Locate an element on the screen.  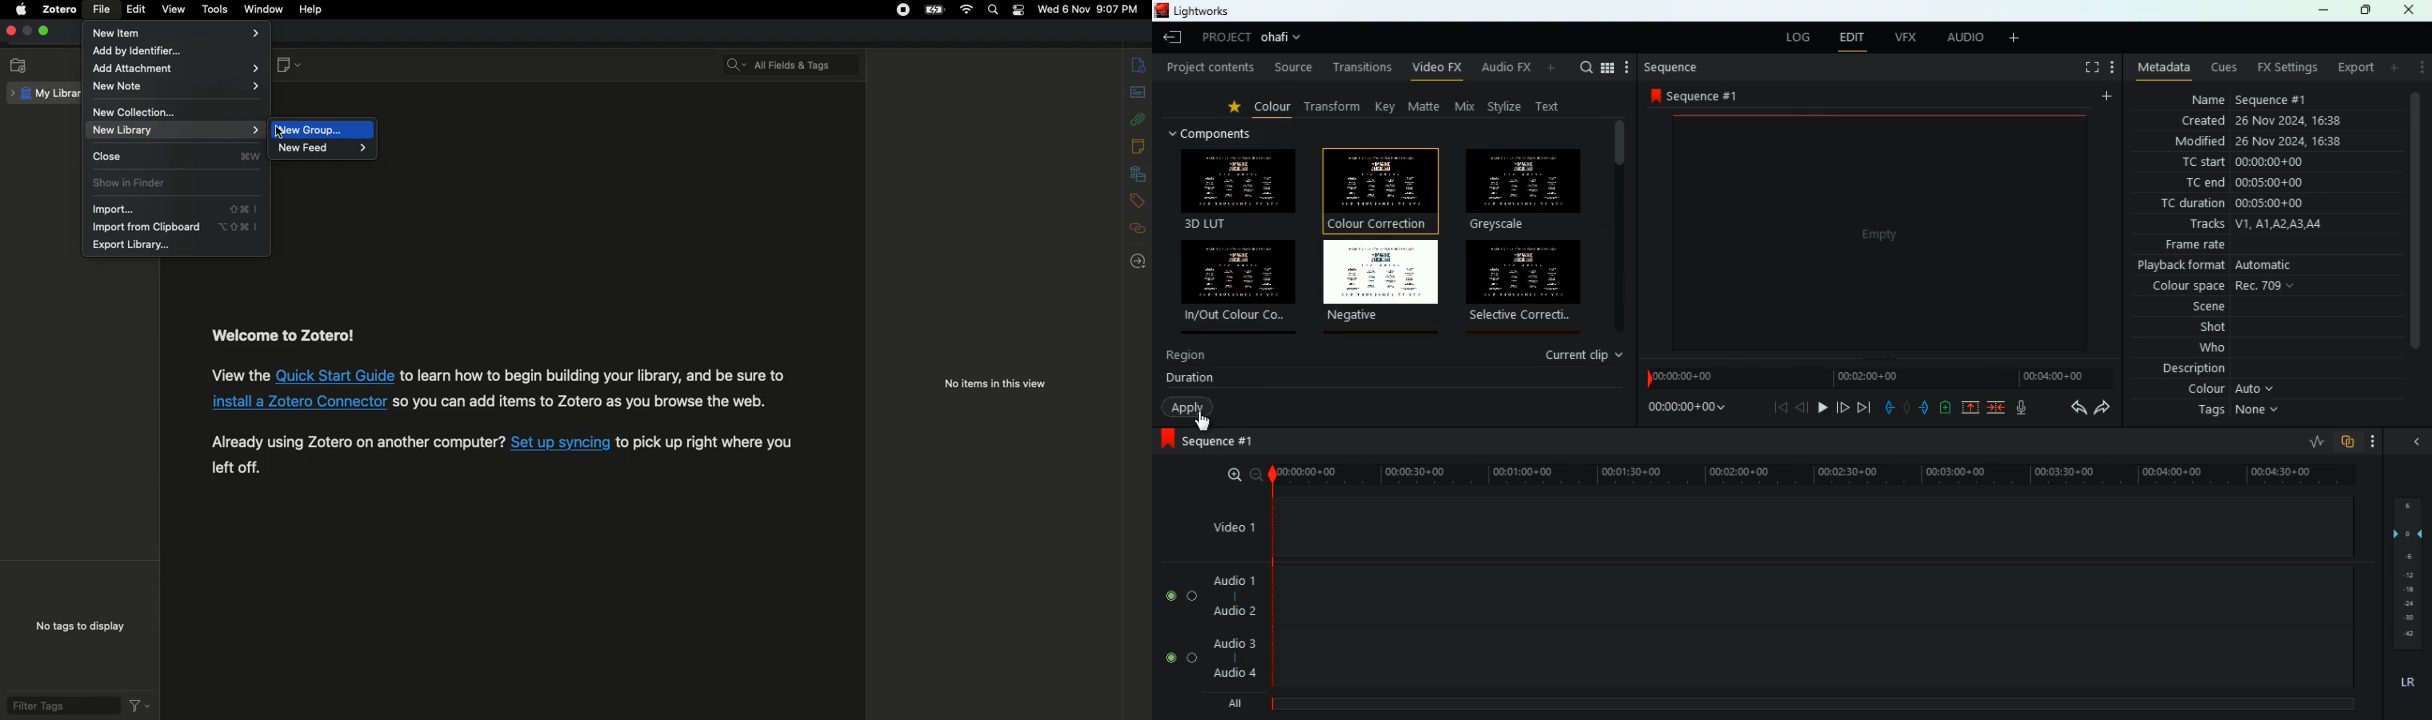
opener is located at coordinates (2418, 442).